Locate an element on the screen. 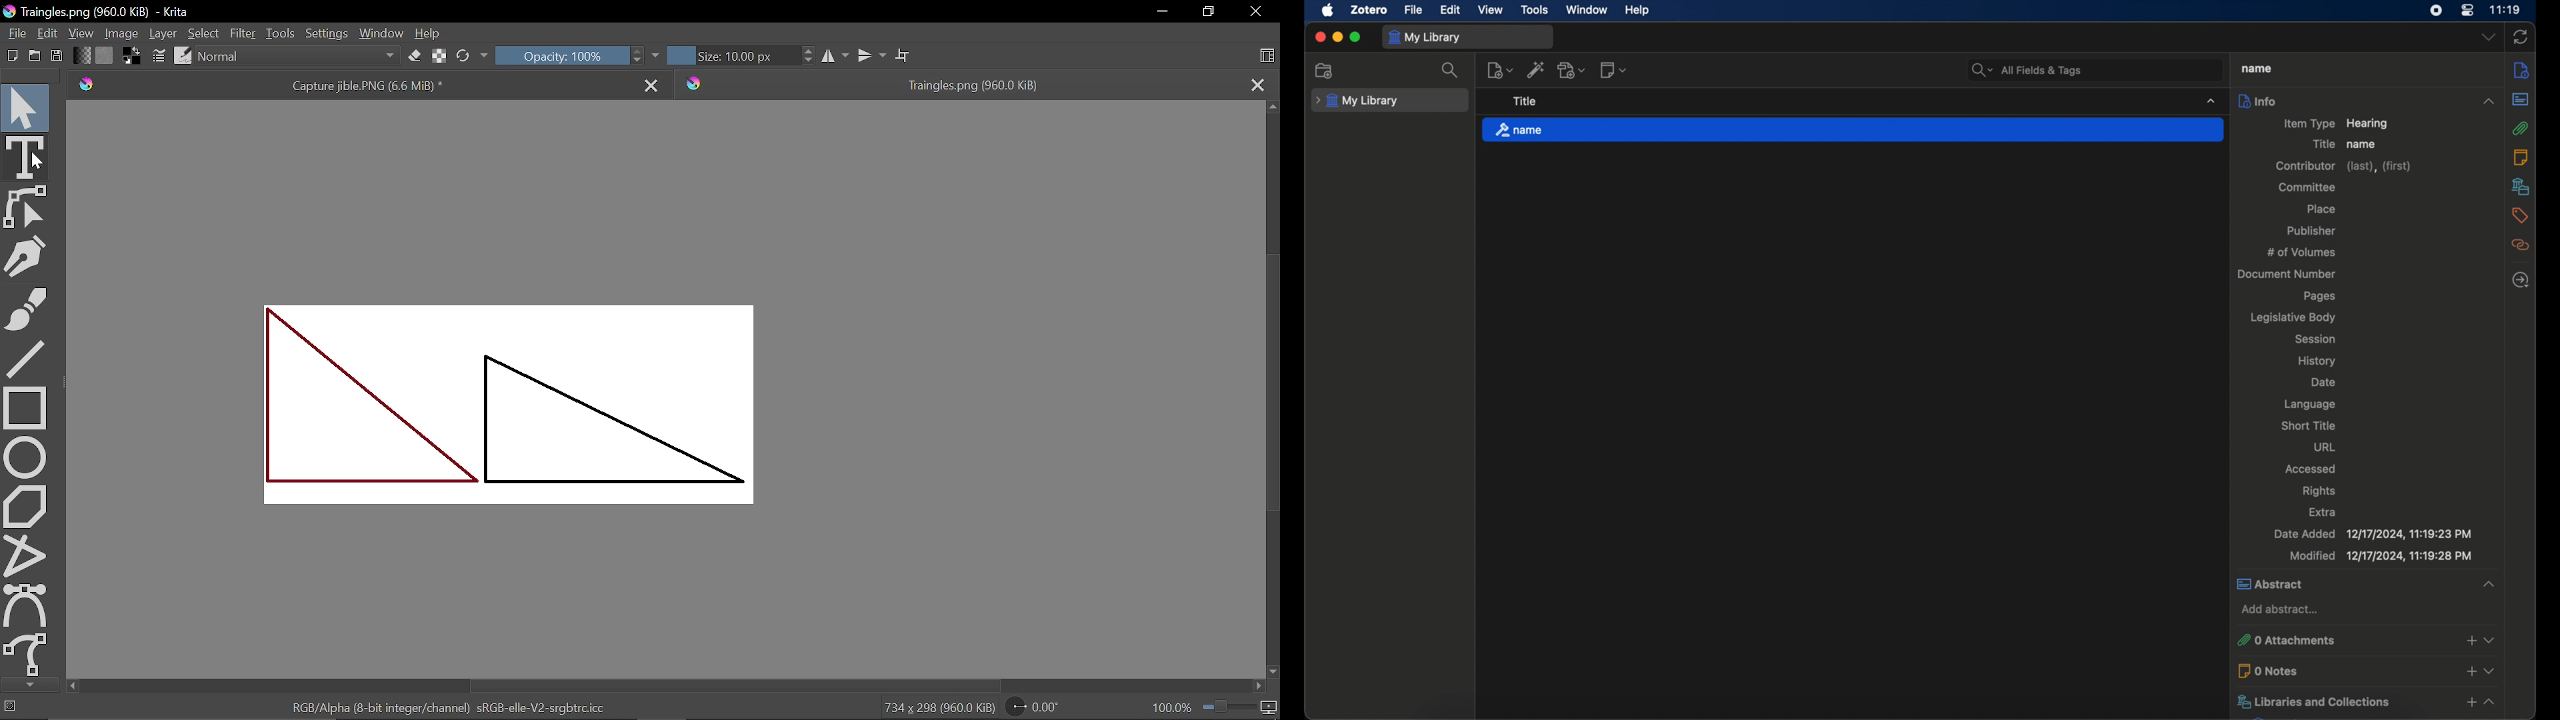 This screenshot has width=2576, height=728. add abstract is located at coordinates (2281, 610).